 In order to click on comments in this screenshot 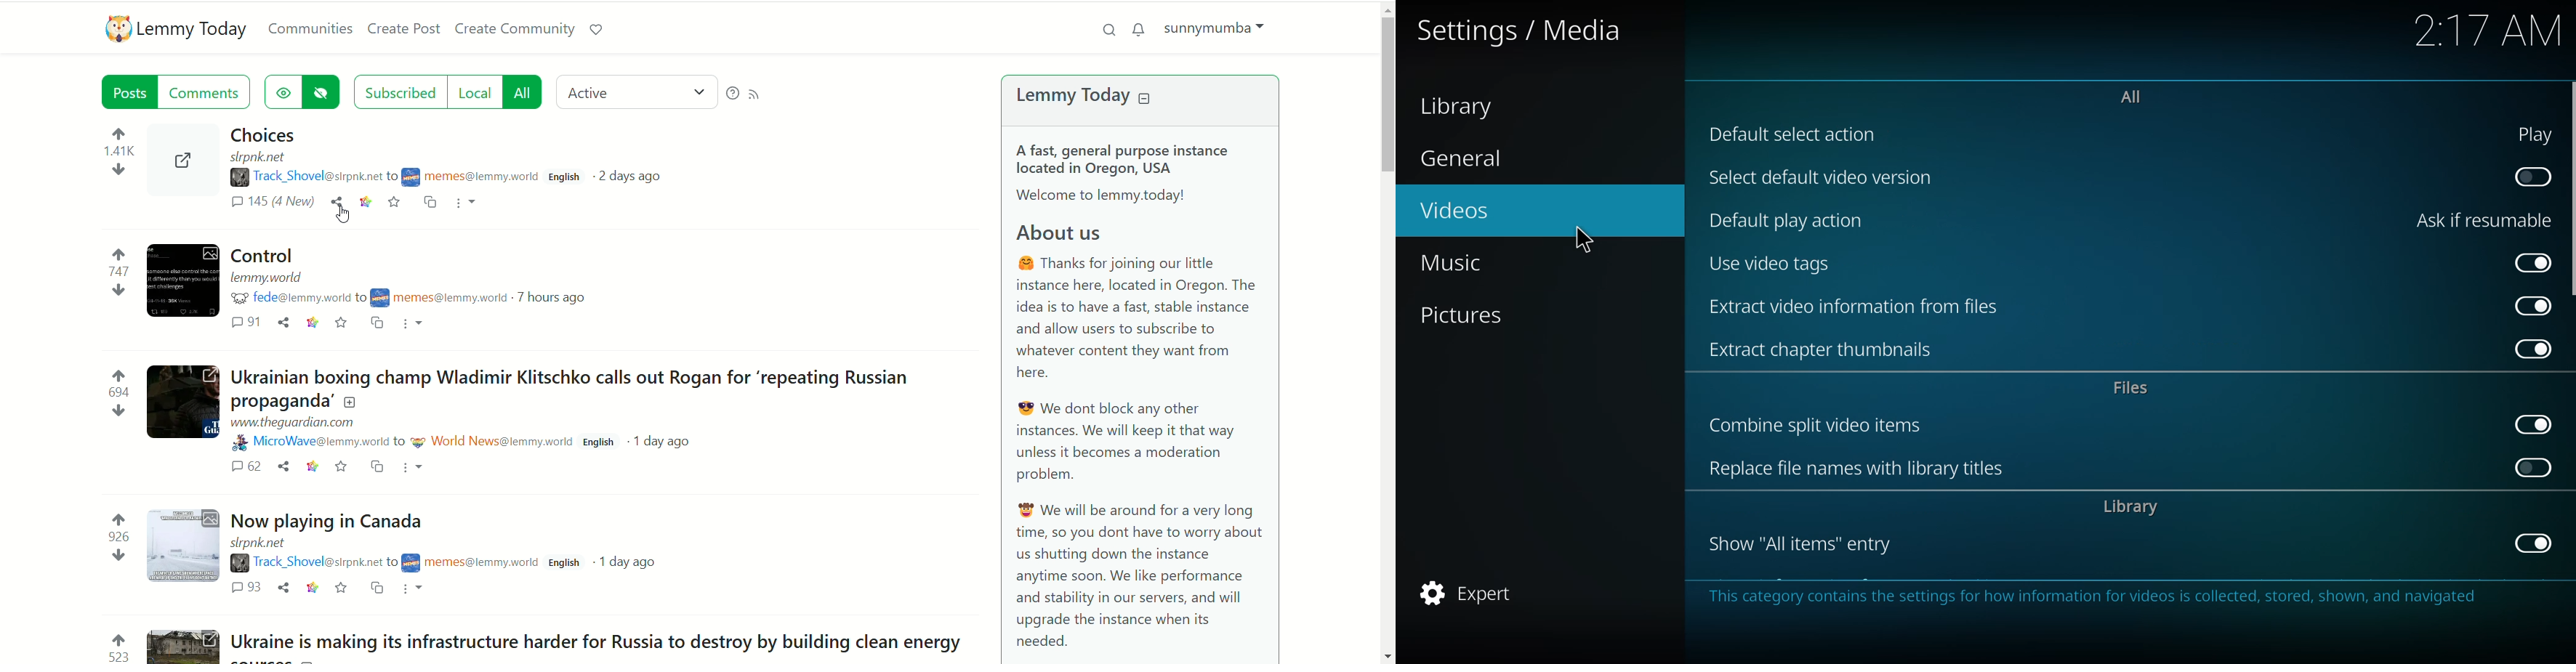, I will do `click(250, 323)`.